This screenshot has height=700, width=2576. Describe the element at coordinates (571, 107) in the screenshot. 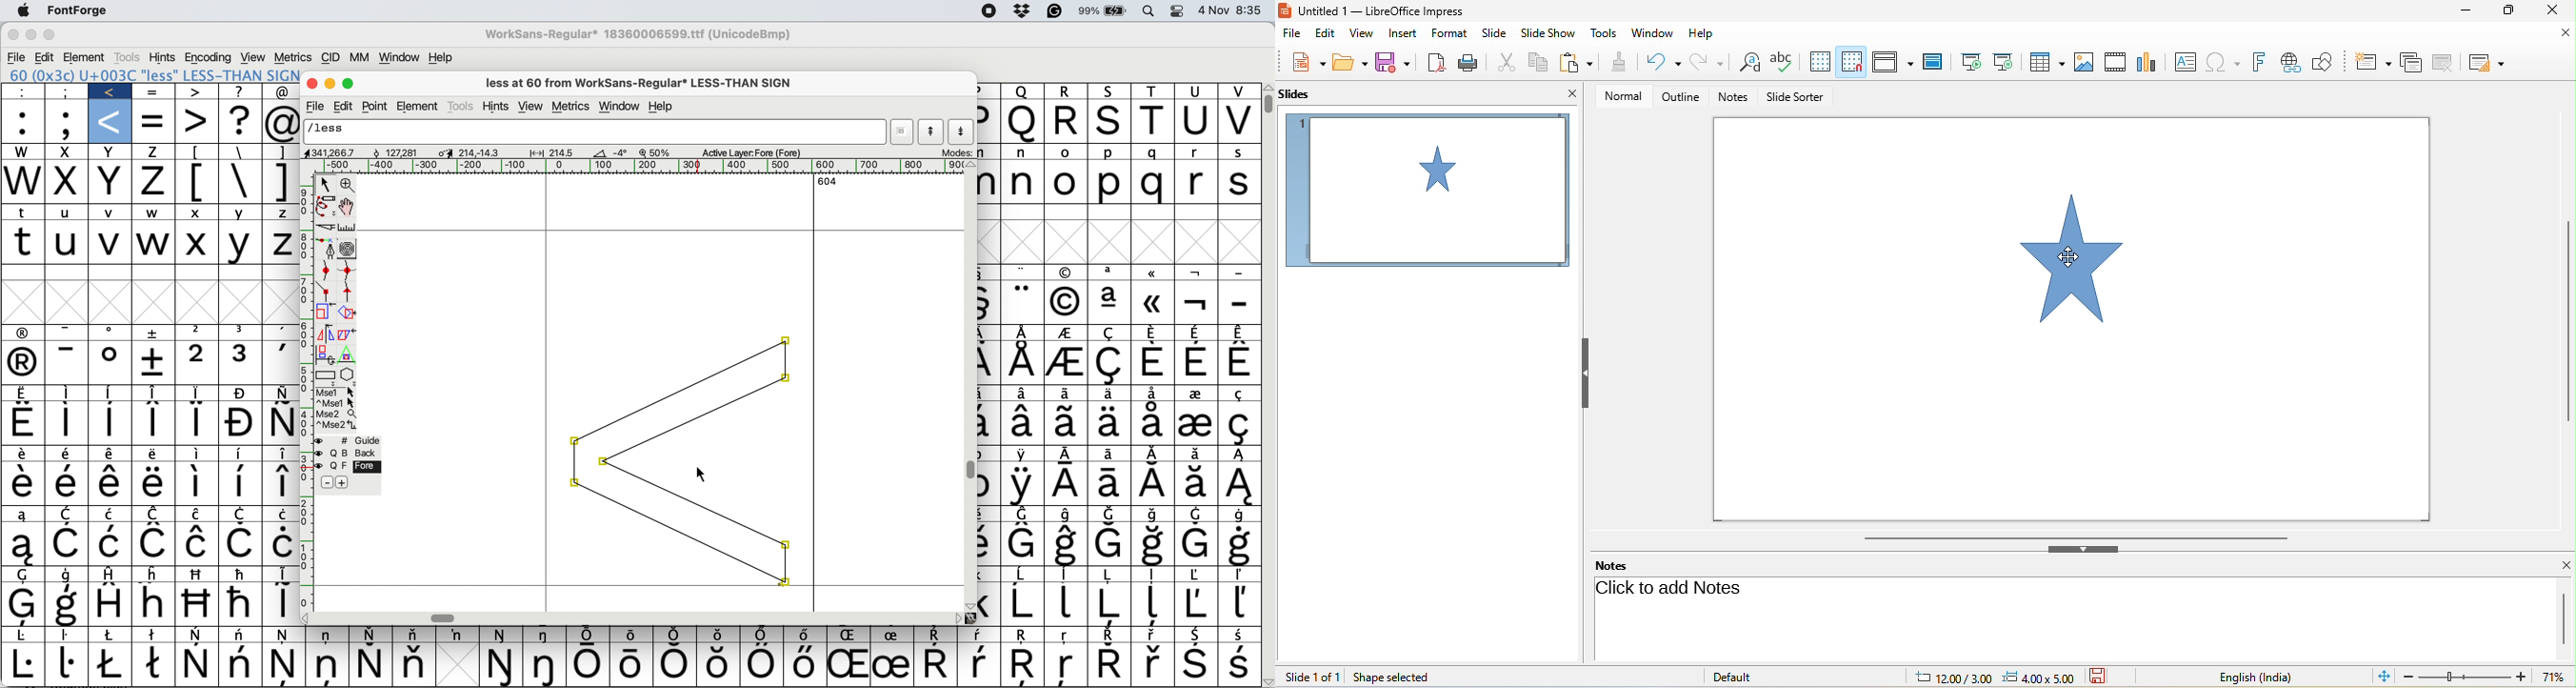

I see `metrics` at that location.